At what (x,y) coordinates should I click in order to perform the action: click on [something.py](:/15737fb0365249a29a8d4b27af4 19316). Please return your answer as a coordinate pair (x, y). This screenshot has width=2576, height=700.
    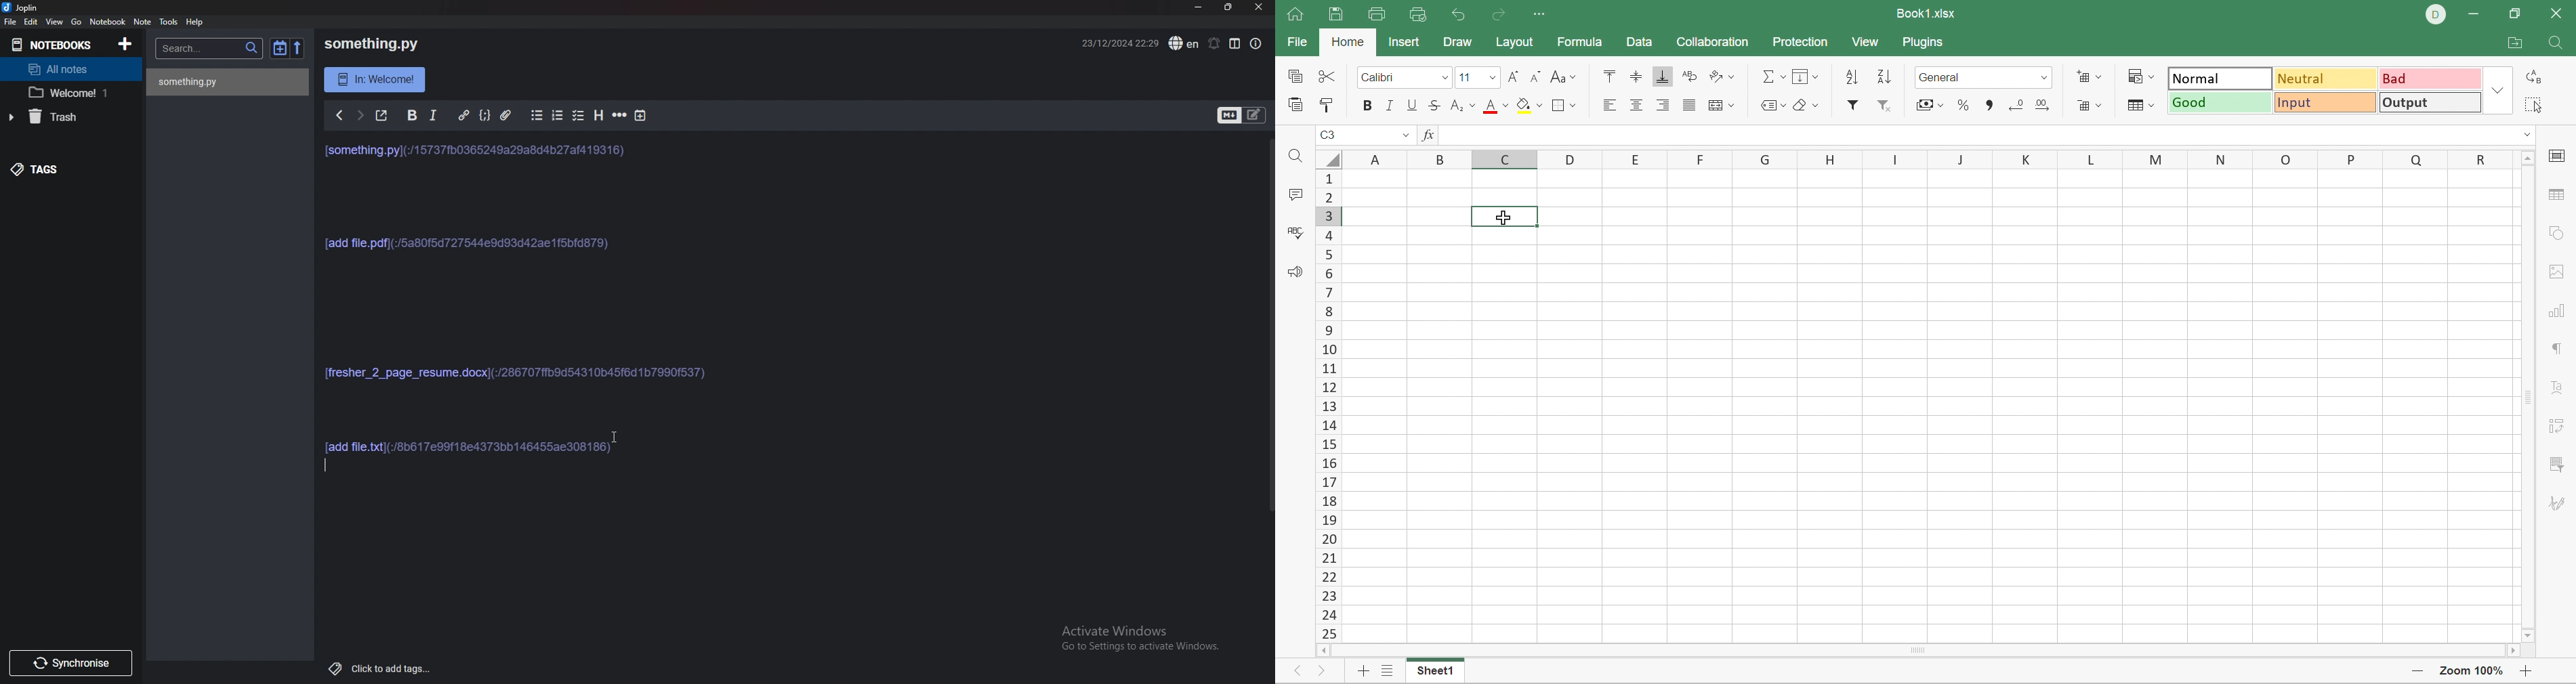
    Looking at the image, I should click on (480, 149).